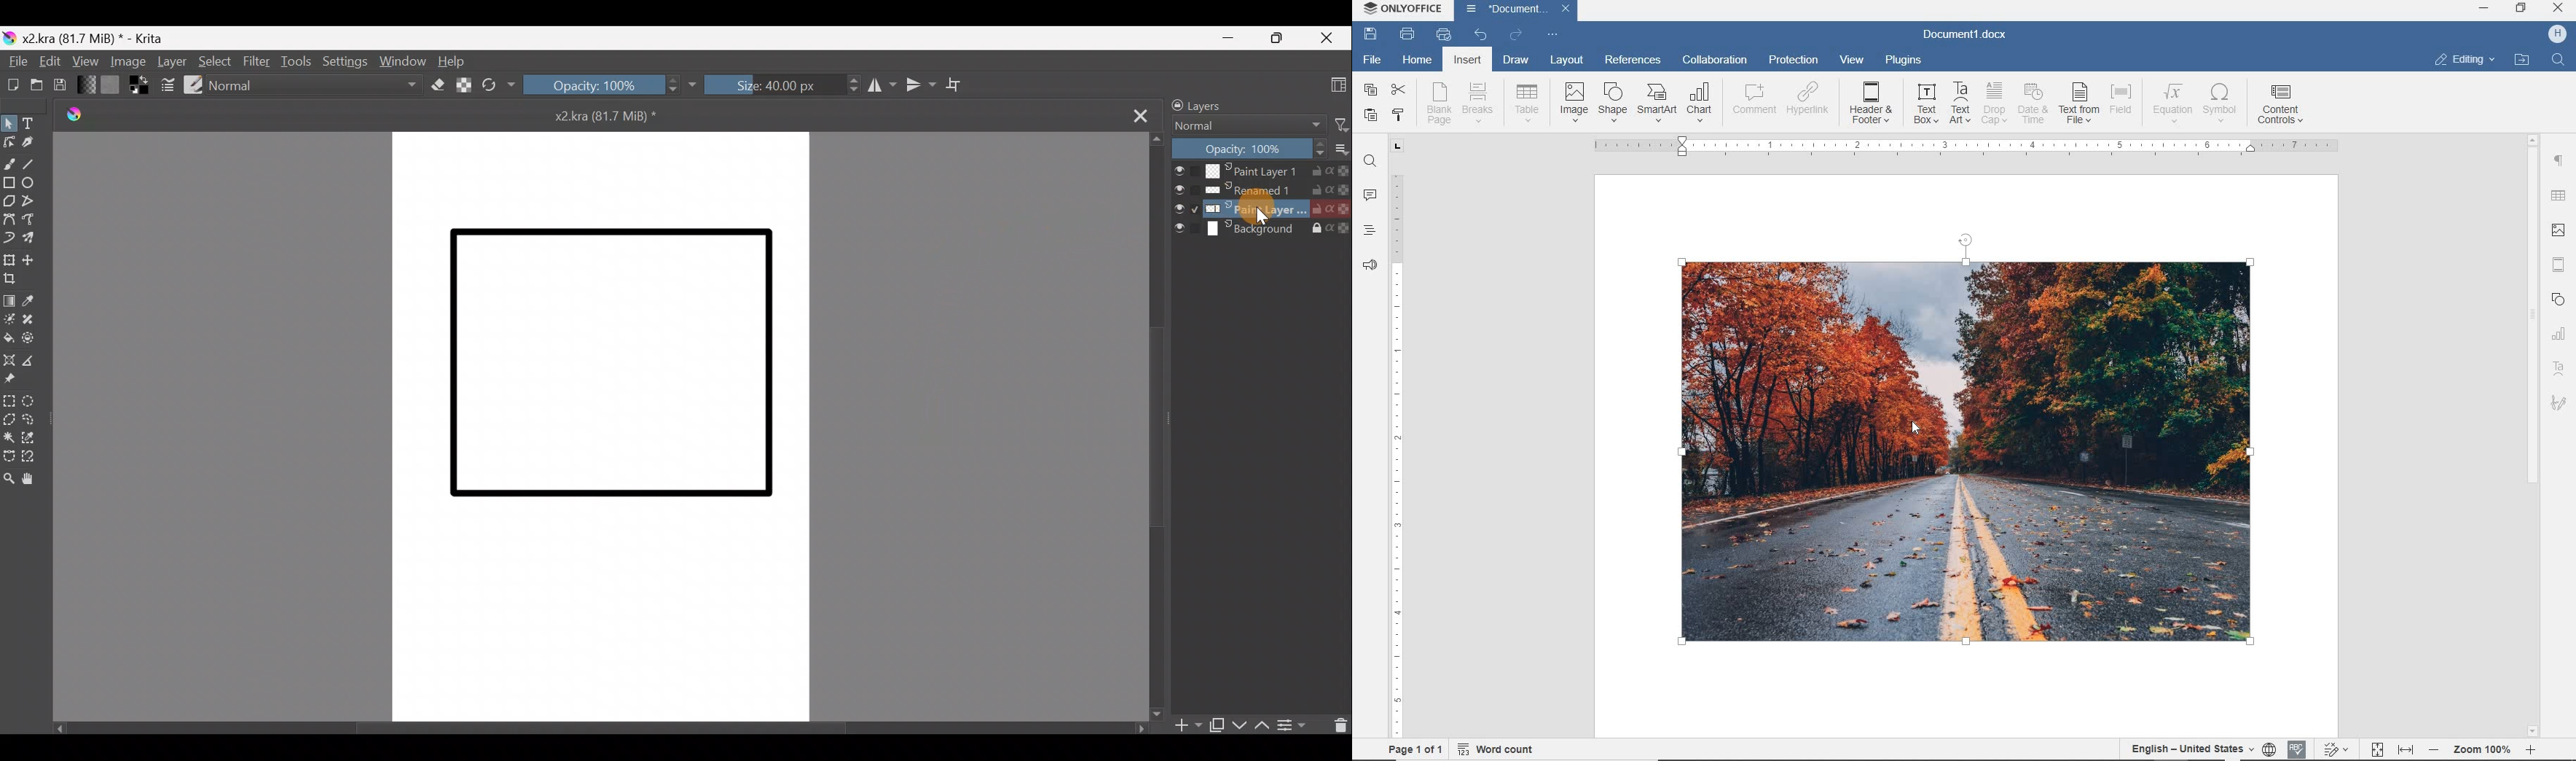  Describe the element at coordinates (2284, 106) in the screenshot. I see `content controls` at that location.